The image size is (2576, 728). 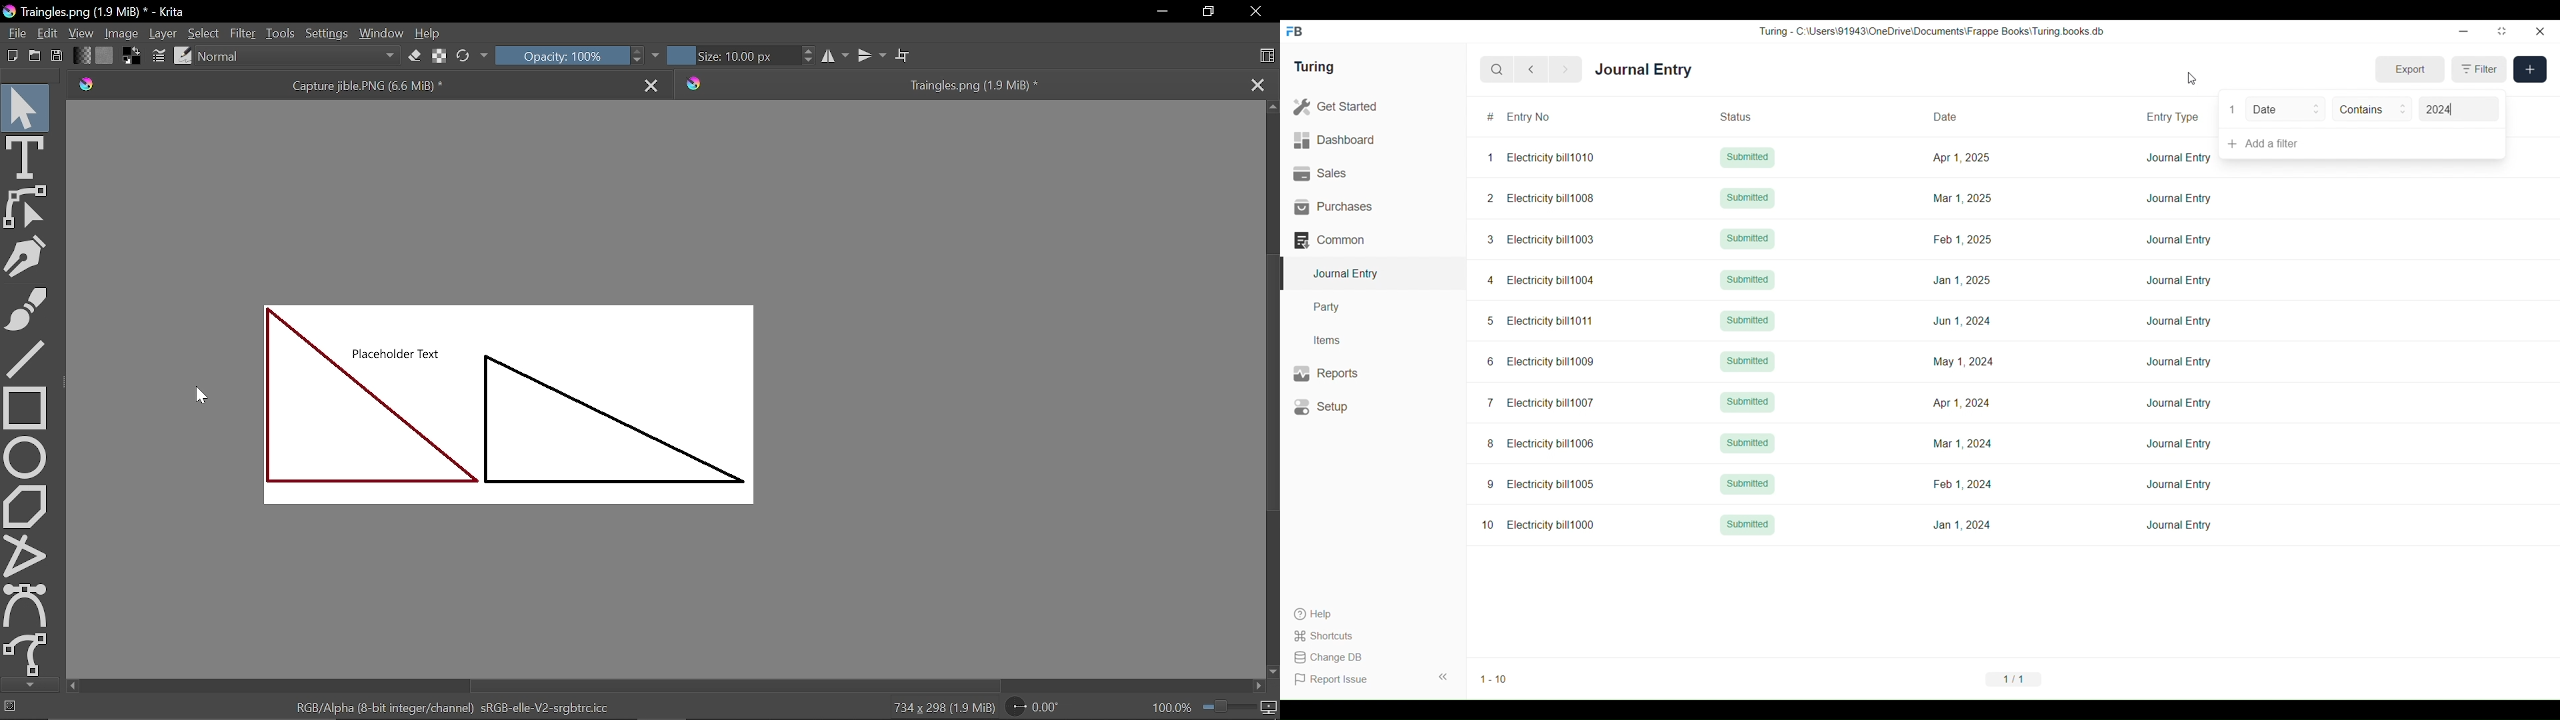 What do you see at coordinates (1170, 710) in the screenshot?
I see `100` at bounding box center [1170, 710].